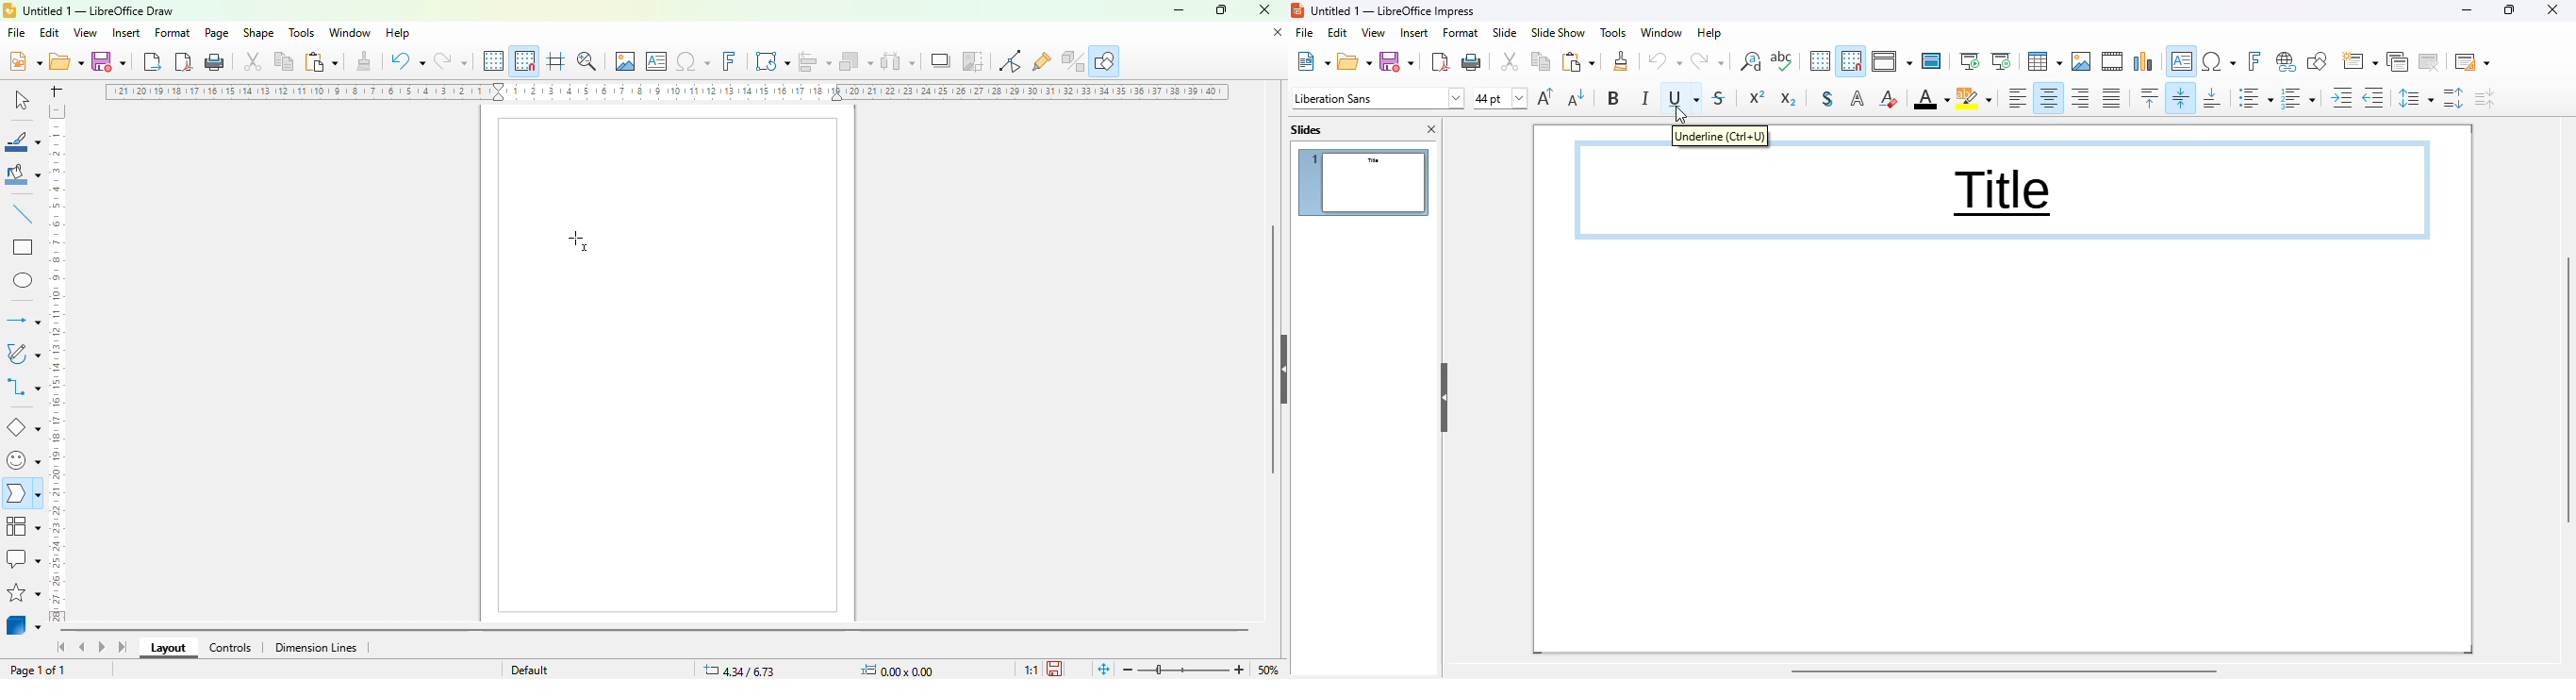 Image resolution: width=2576 pixels, height=700 pixels. What do you see at coordinates (1414, 33) in the screenshot?
I see `insert` at bounding box center [1414, 33].